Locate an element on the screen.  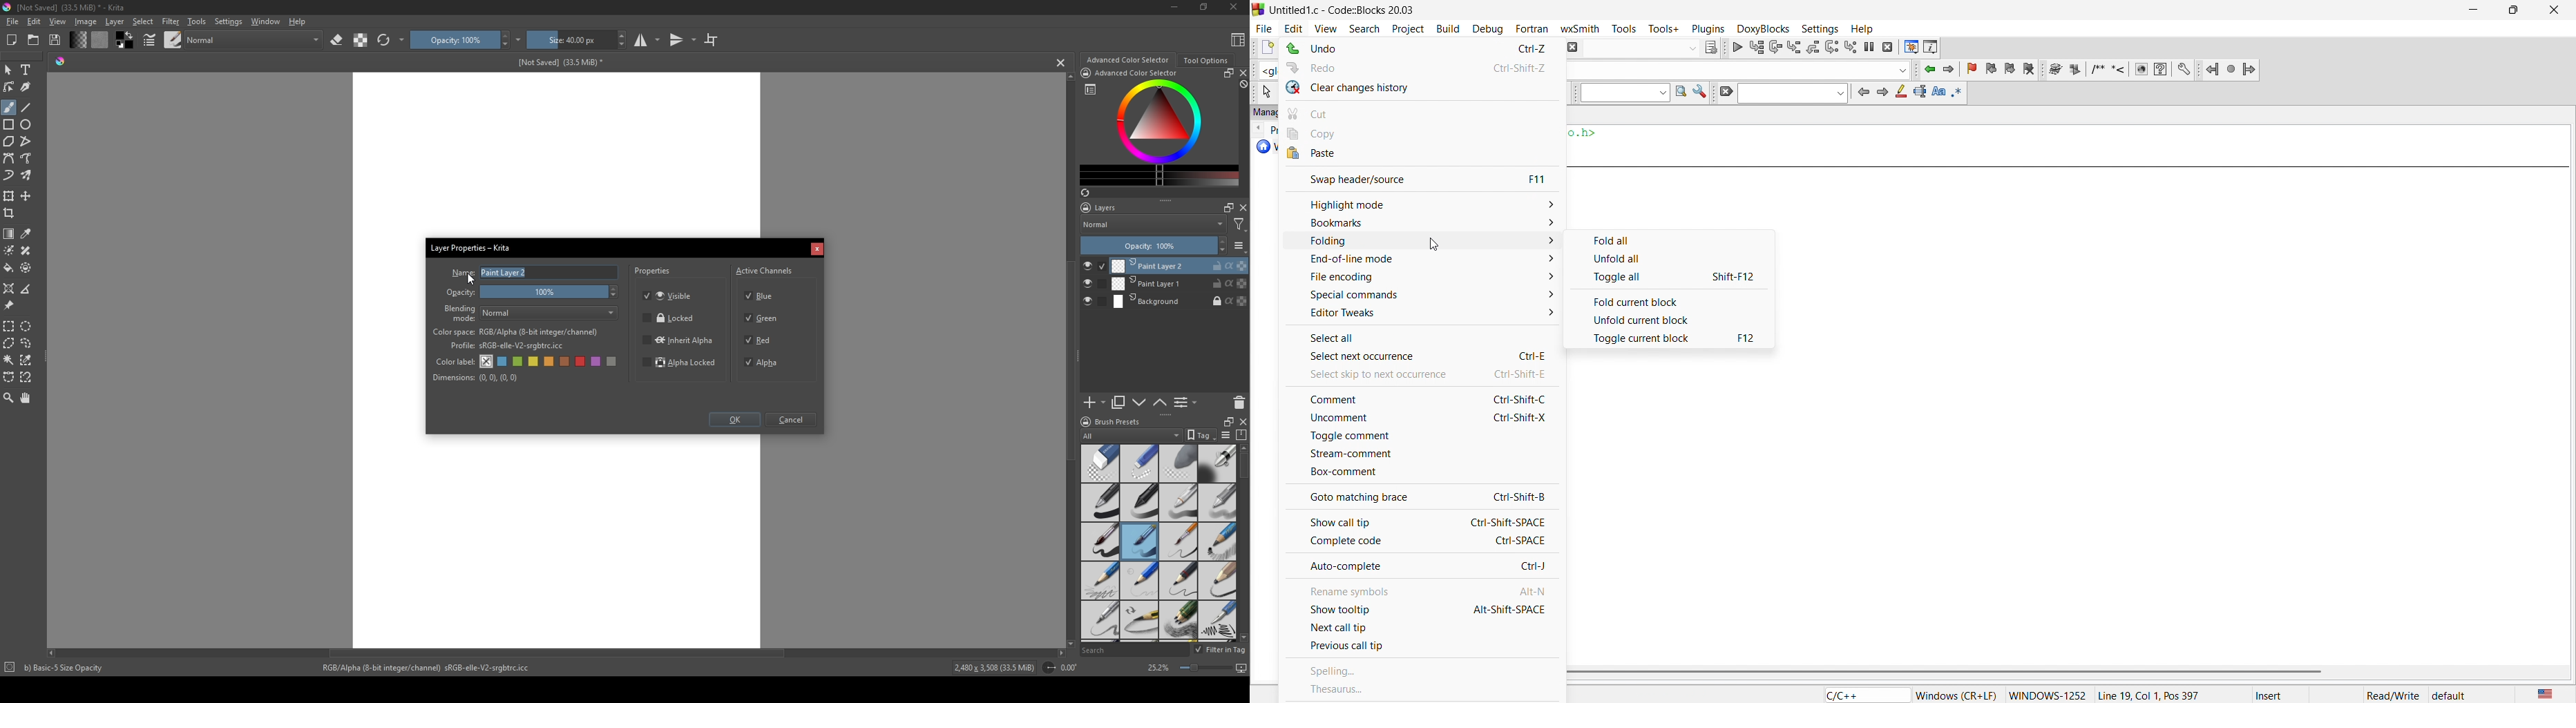
Image is located at coordinates (85, 21).